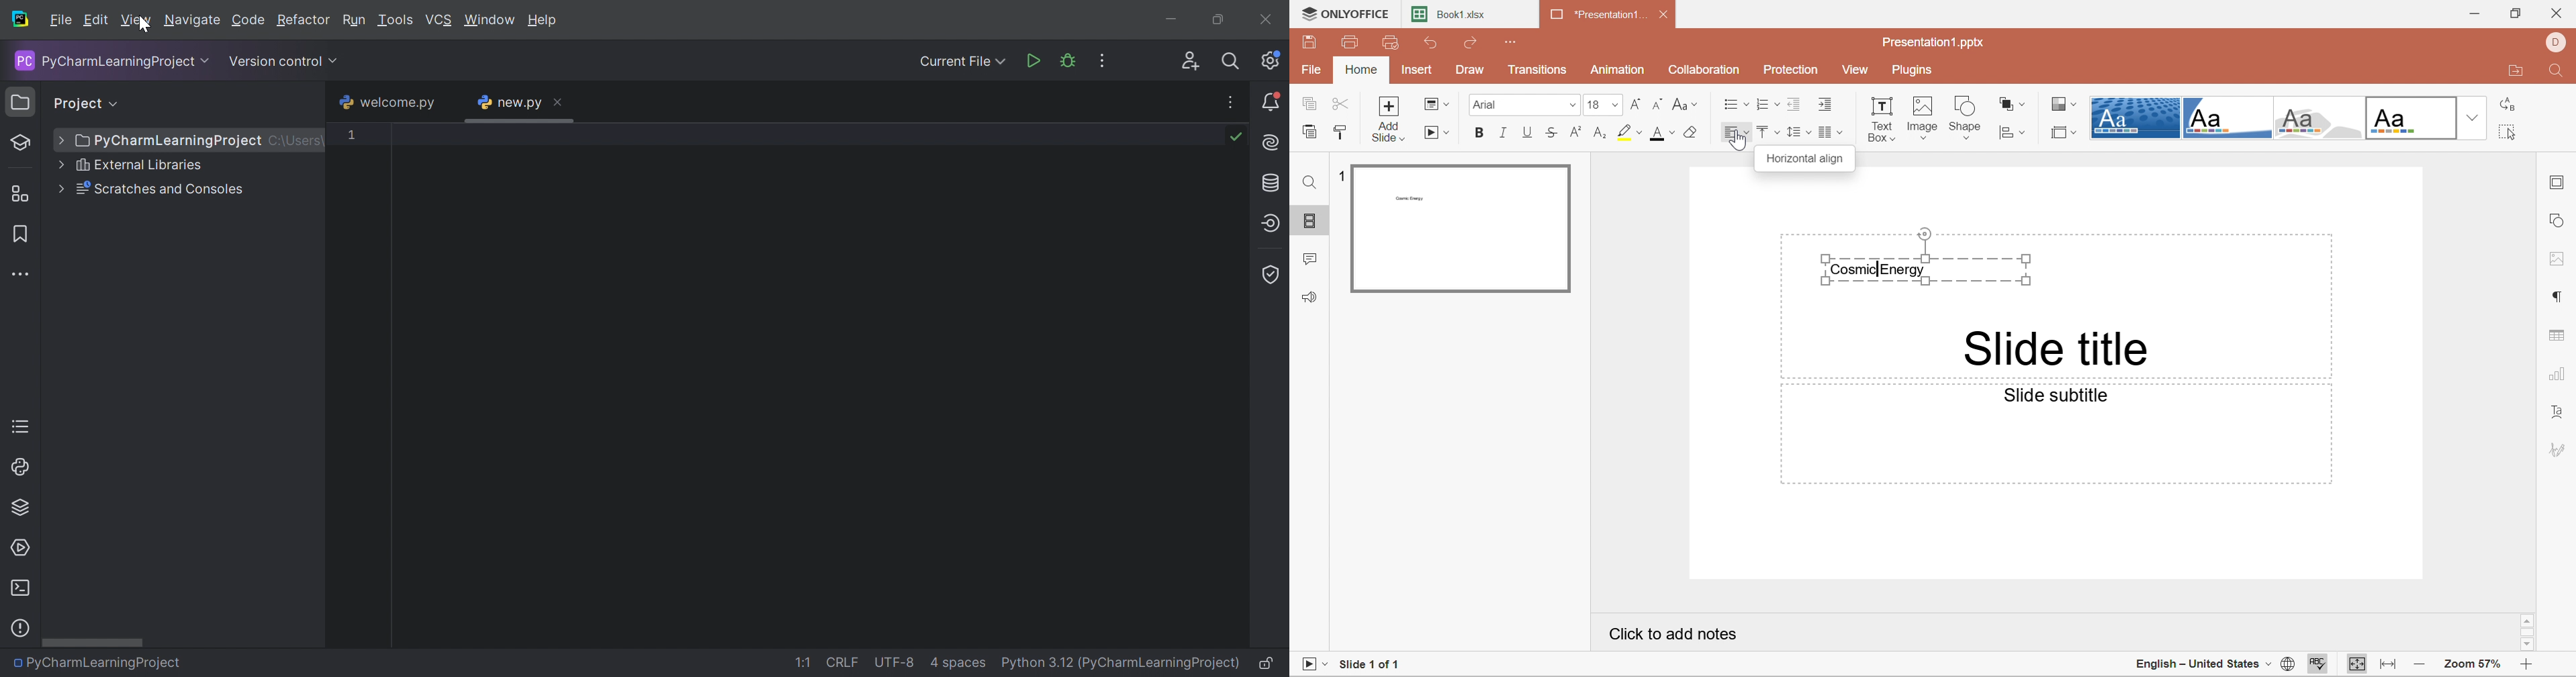 This screenshot has width=2576, height=700. Describe the element at coordinates (1797, 133) in the screenshot. I see `Line spacing` at that location.